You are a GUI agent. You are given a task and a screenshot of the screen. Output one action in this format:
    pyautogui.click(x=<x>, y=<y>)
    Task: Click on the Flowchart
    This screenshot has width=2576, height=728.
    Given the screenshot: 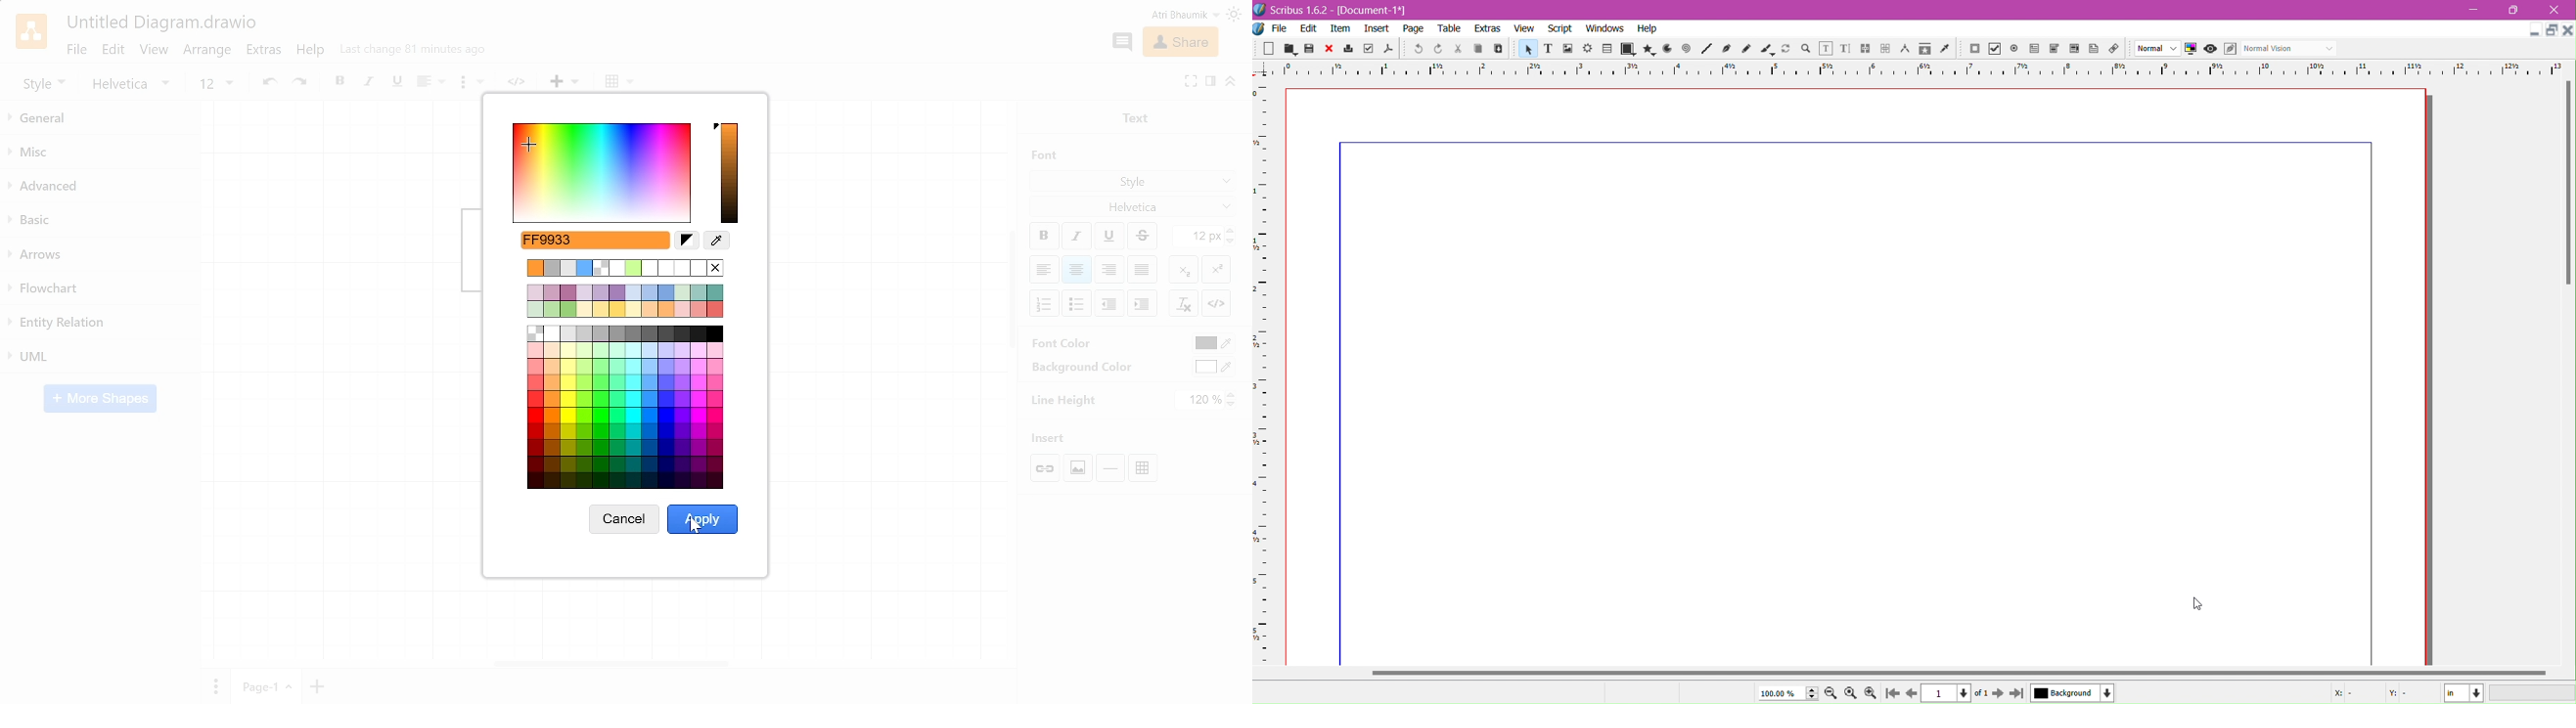 What is the action you would take?
    pyautogui.click(x=96, y=289)
    